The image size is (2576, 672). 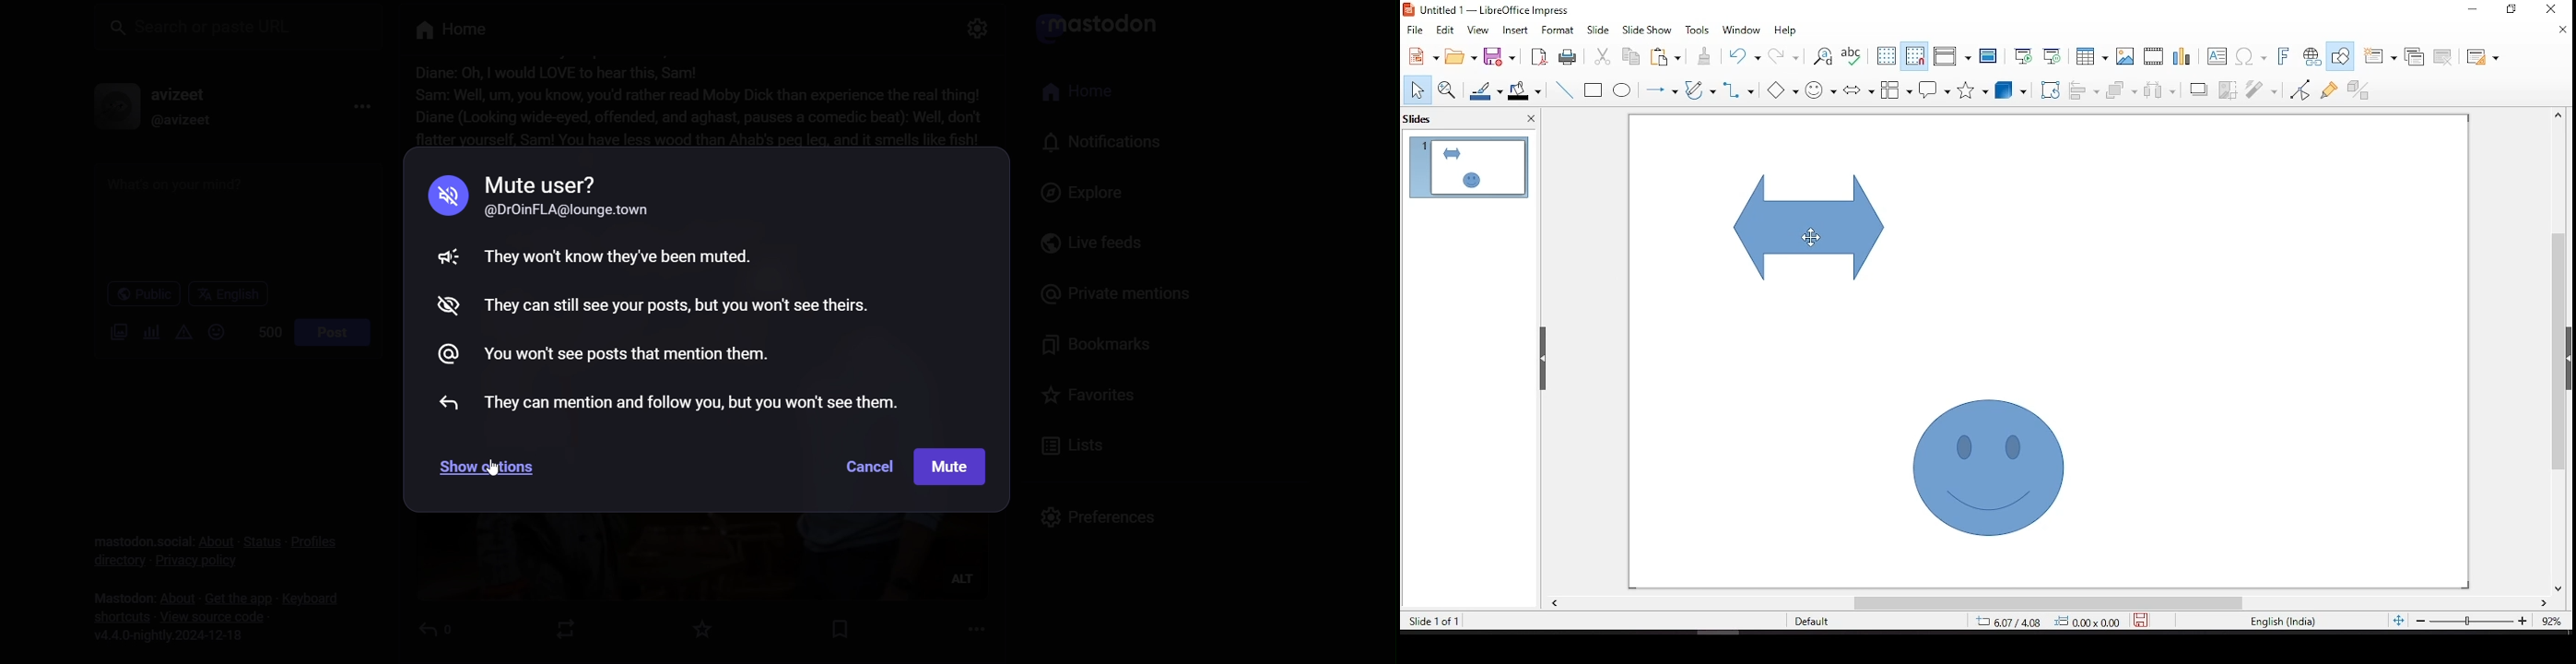 What do you see at coordinates (1538, 57) in the screenshot?
I see `export as pdf` at bounding box center [1538, 57].